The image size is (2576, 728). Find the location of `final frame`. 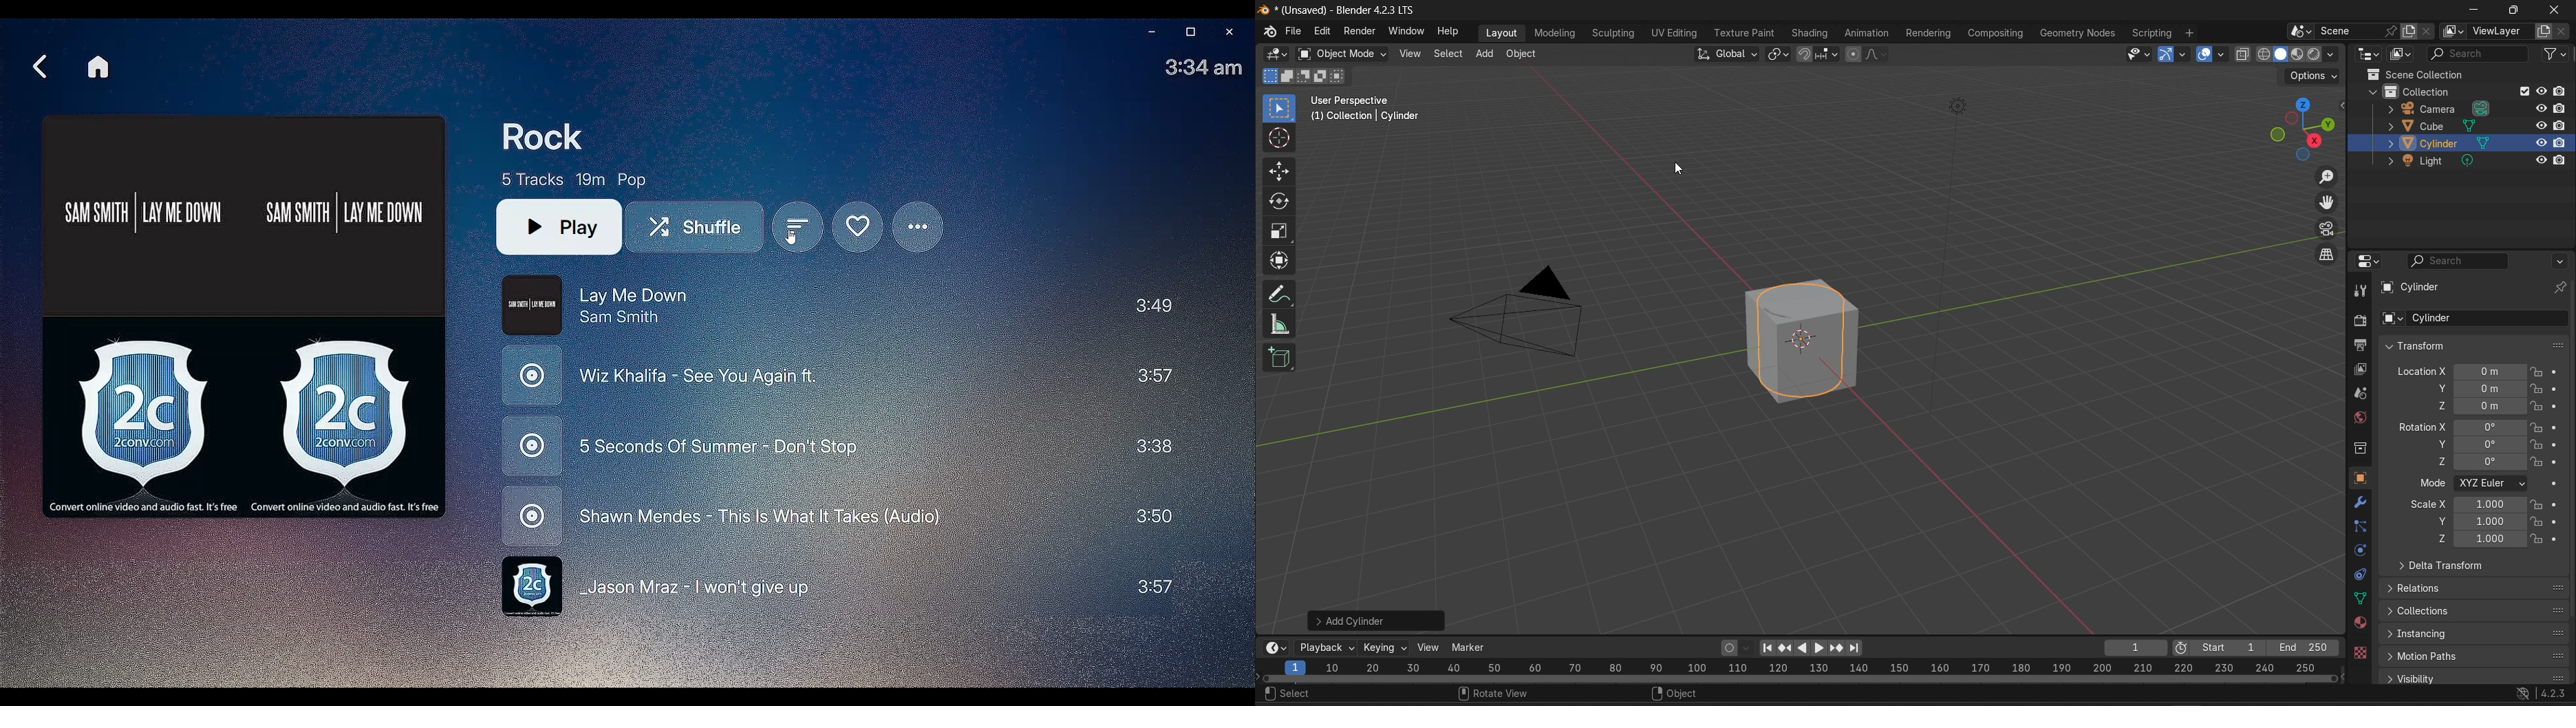

final frame is located at coordinates (2303, 645).